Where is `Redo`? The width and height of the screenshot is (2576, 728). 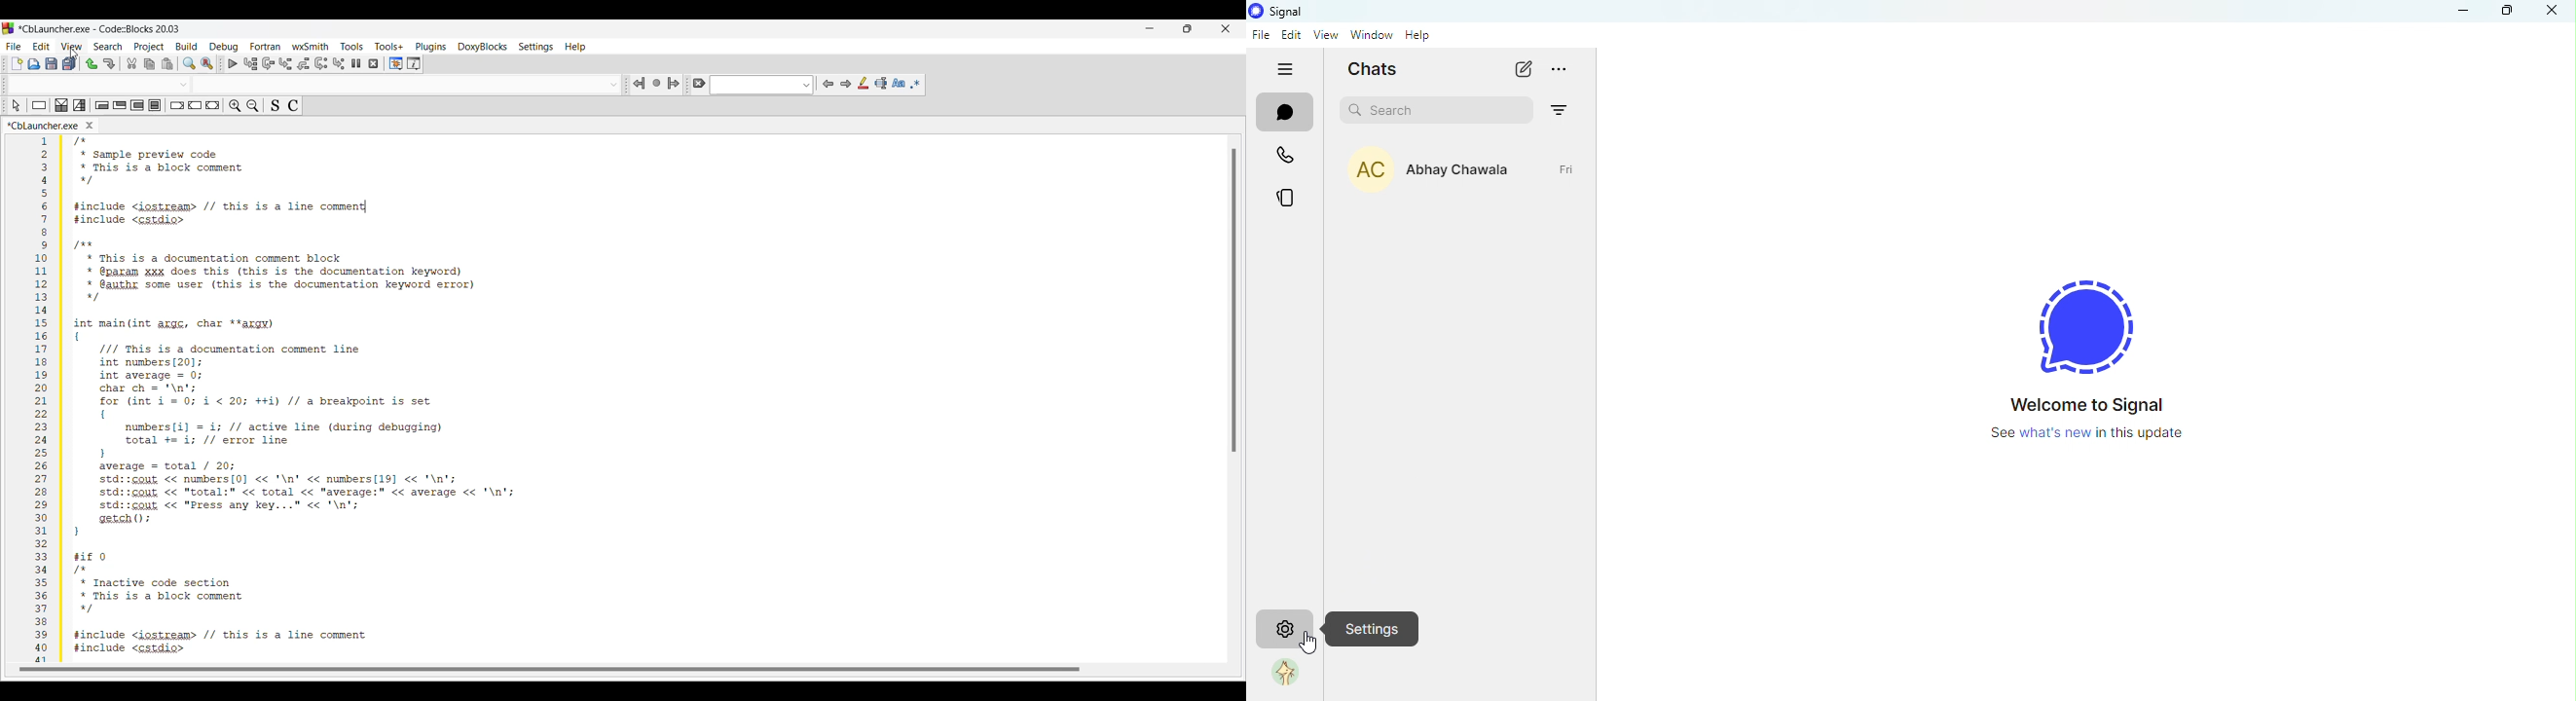 Redo is located at coordinates (109, 64).